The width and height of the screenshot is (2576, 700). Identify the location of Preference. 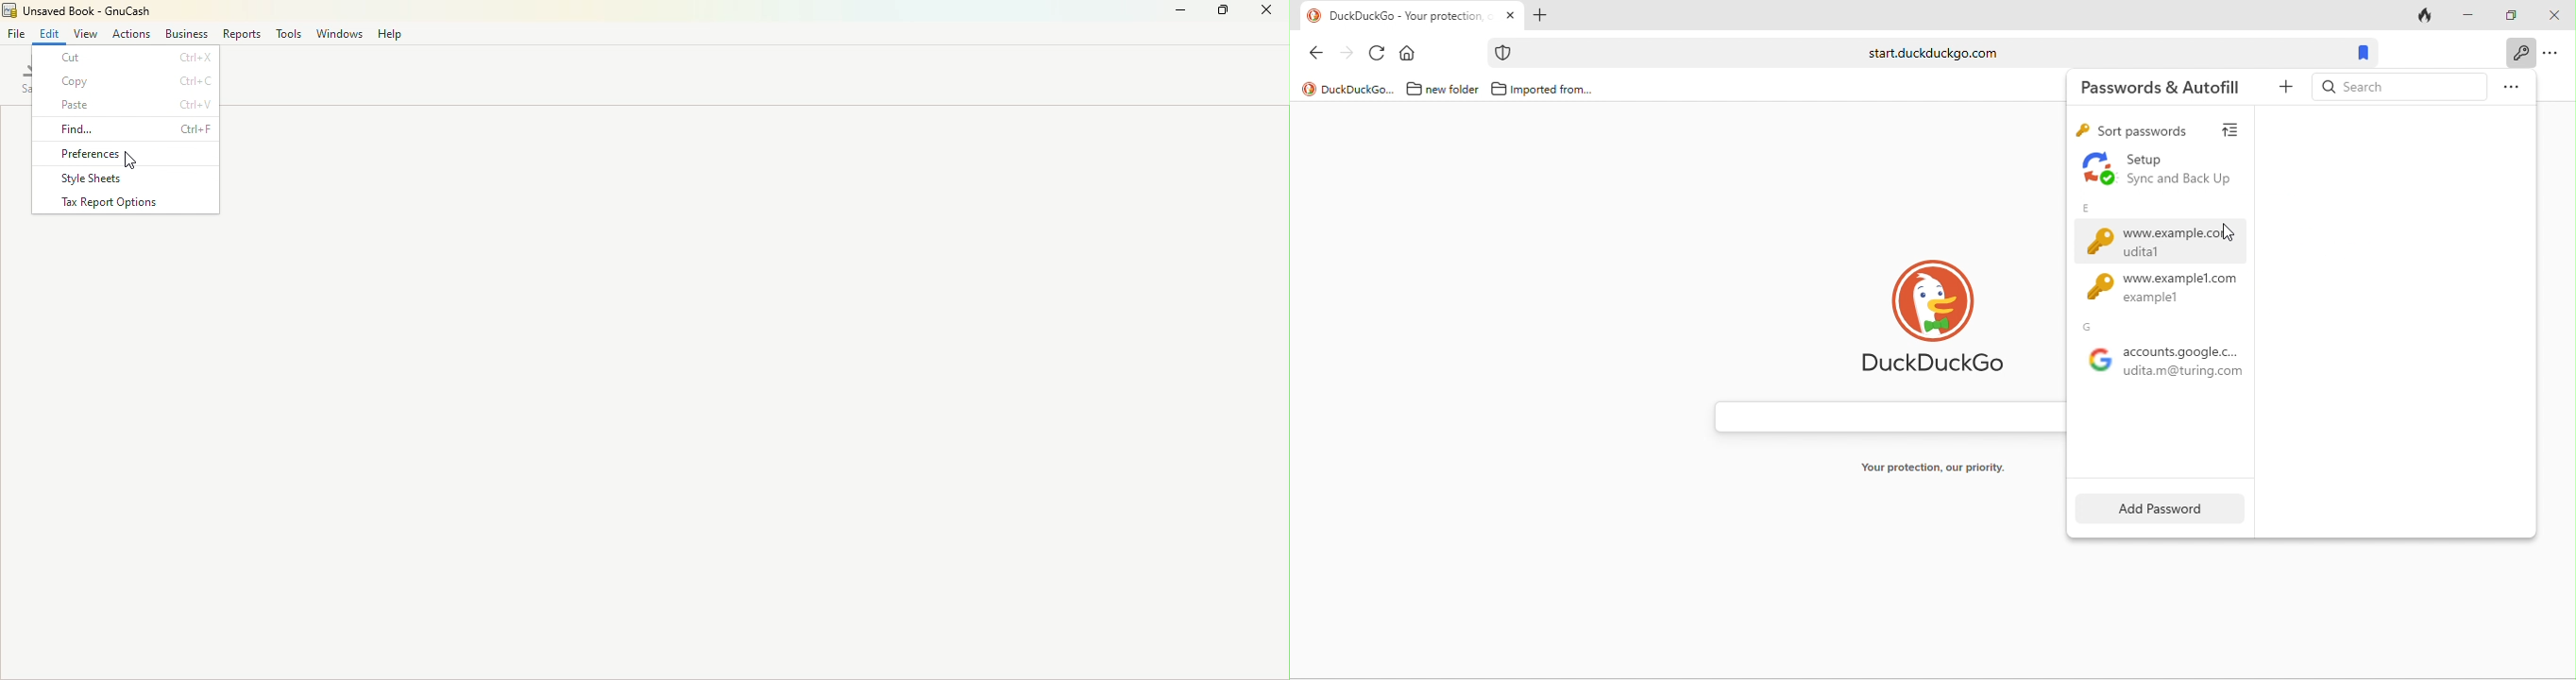
(129, 153).